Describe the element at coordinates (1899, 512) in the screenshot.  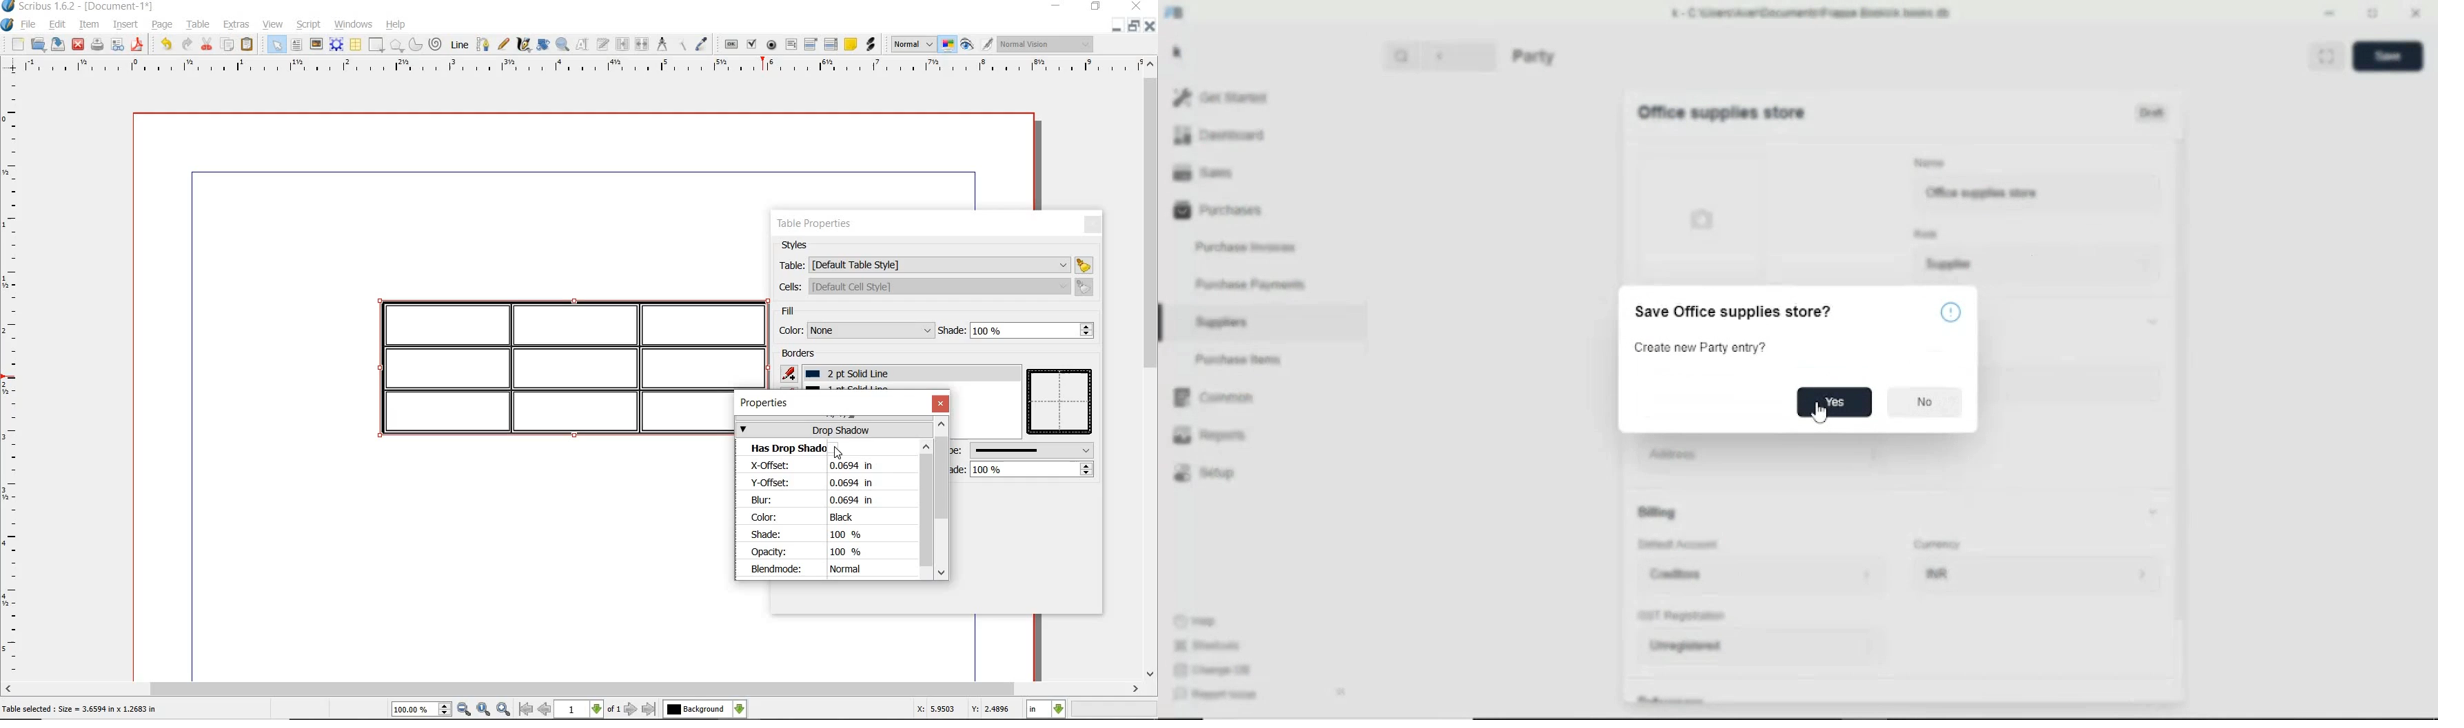
I see `Billing` at that location.